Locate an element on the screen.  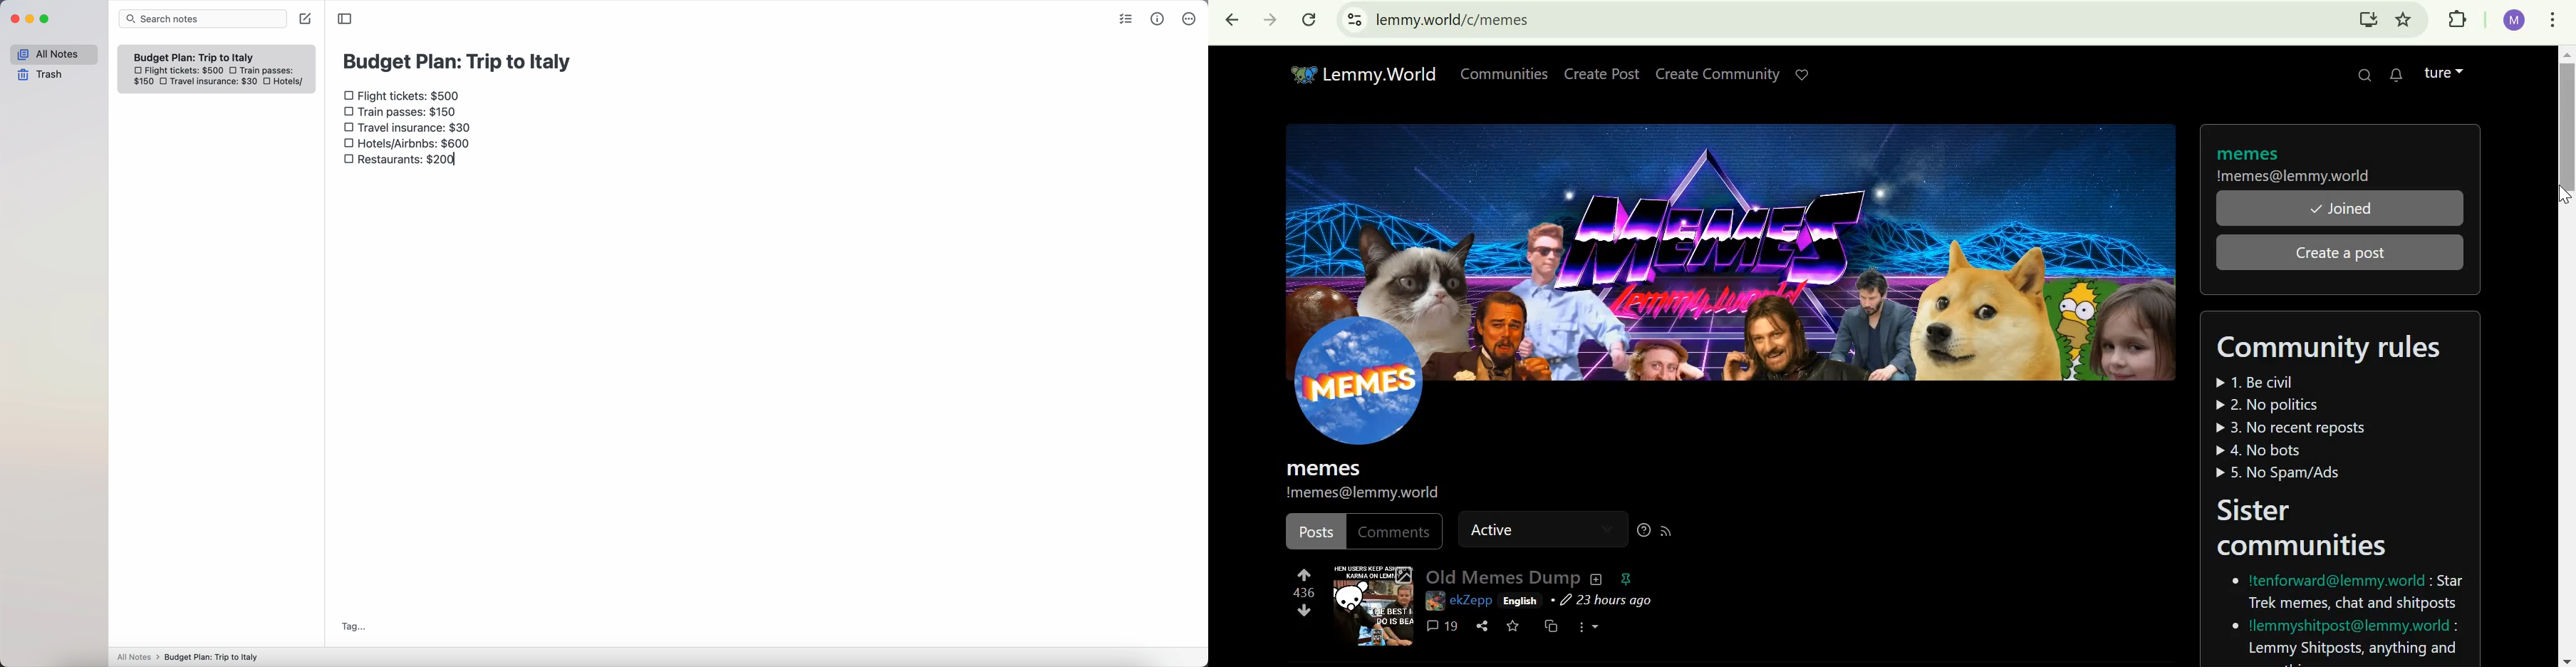
more options is located at coordinates (1190, 19).